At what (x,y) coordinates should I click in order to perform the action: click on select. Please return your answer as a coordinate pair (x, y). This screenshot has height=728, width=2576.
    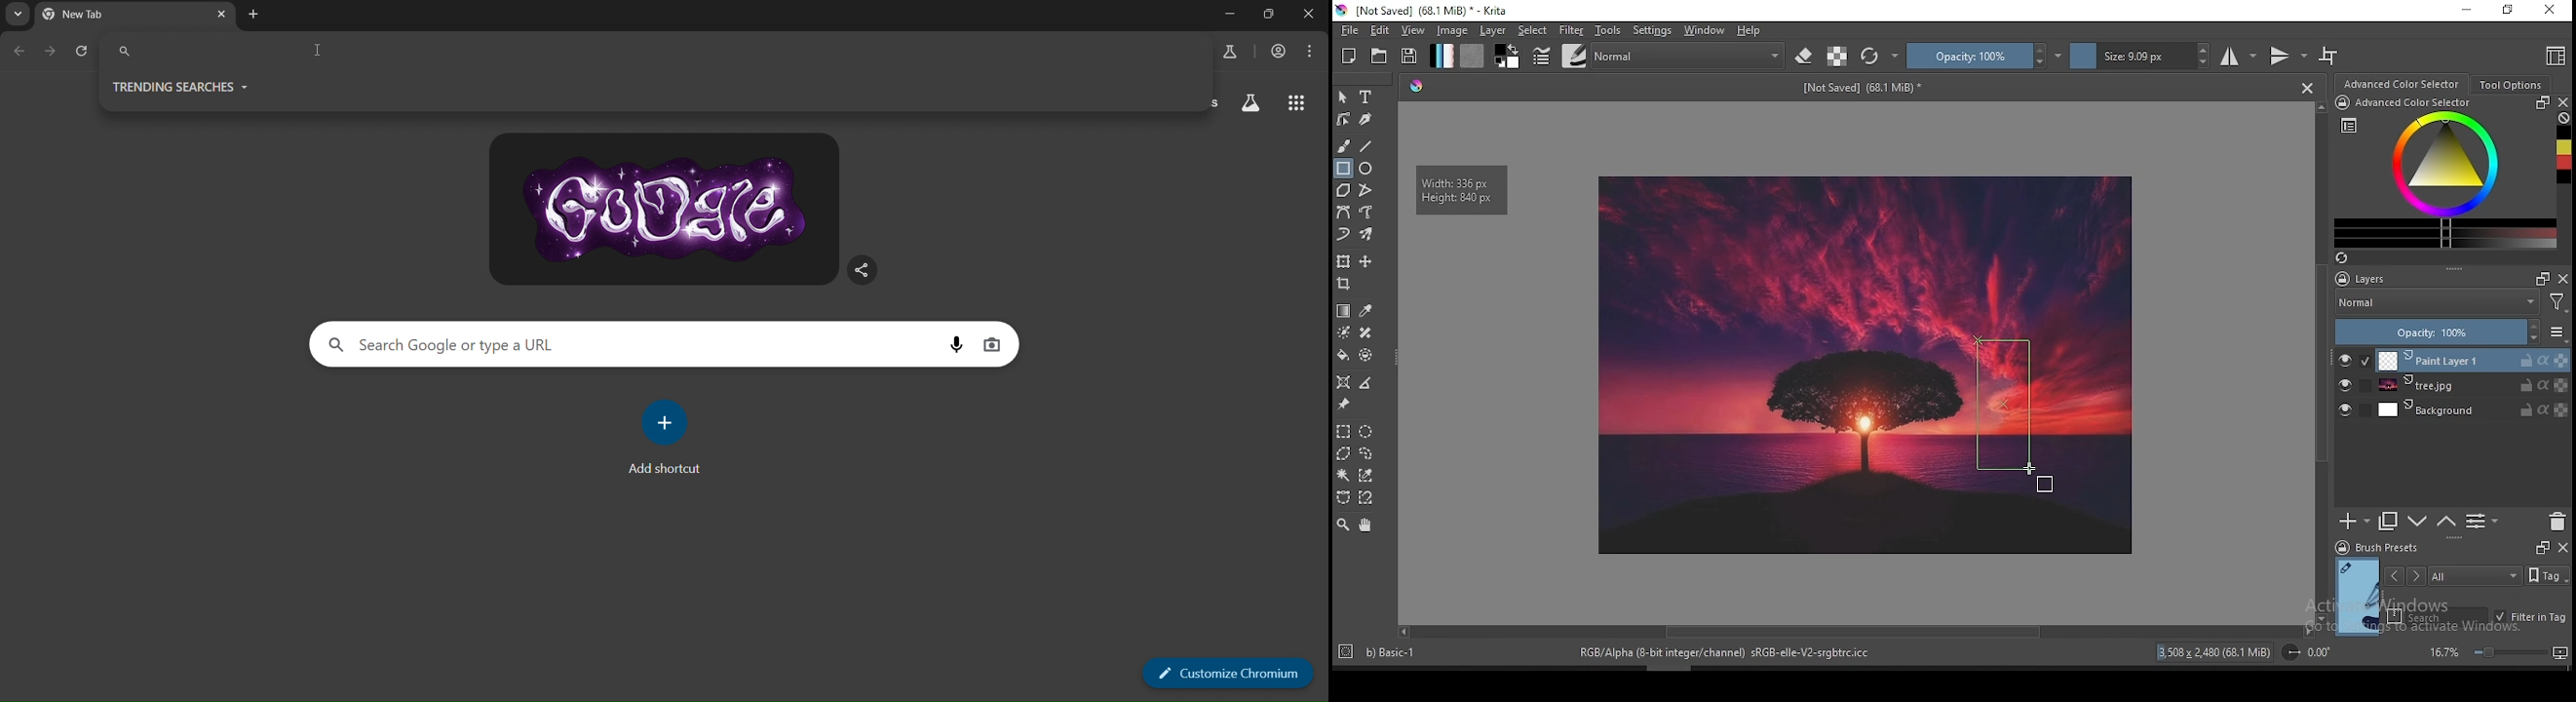
    Looking at the image, I should click on (1534, 30).